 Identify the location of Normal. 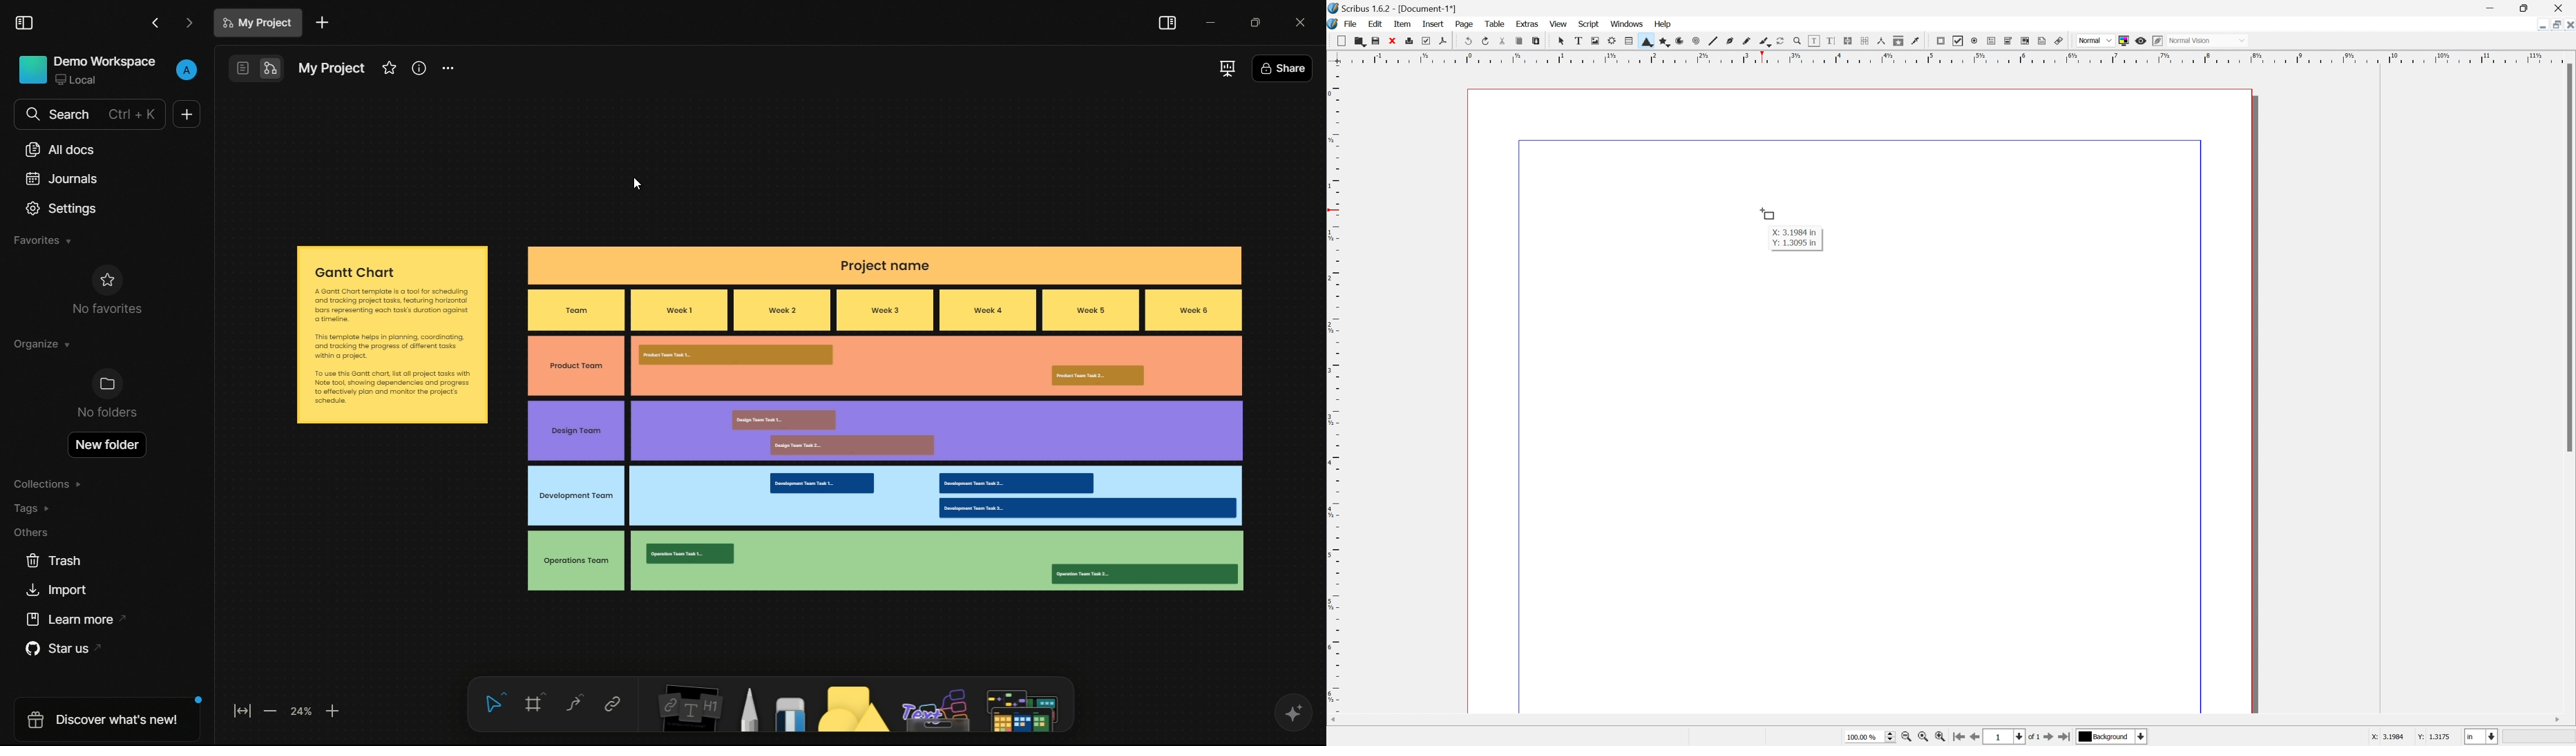
(2096, 40).